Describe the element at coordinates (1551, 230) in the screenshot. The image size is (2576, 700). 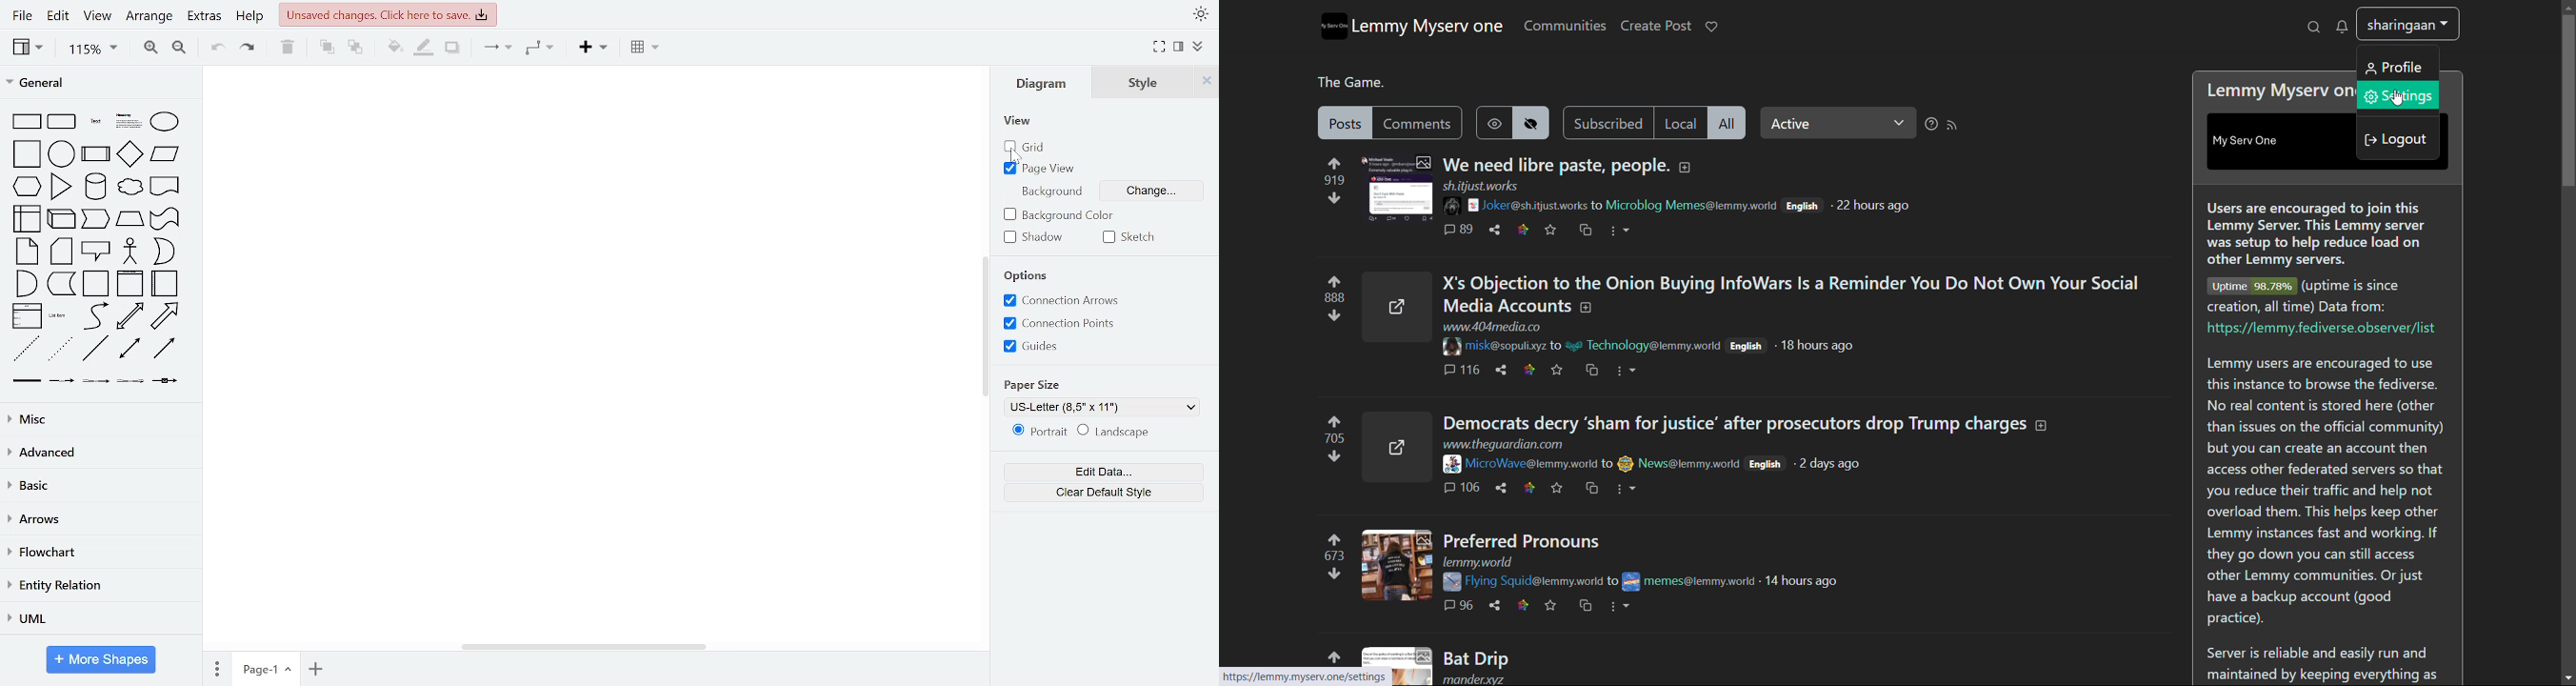
I see `favorites` at that location.